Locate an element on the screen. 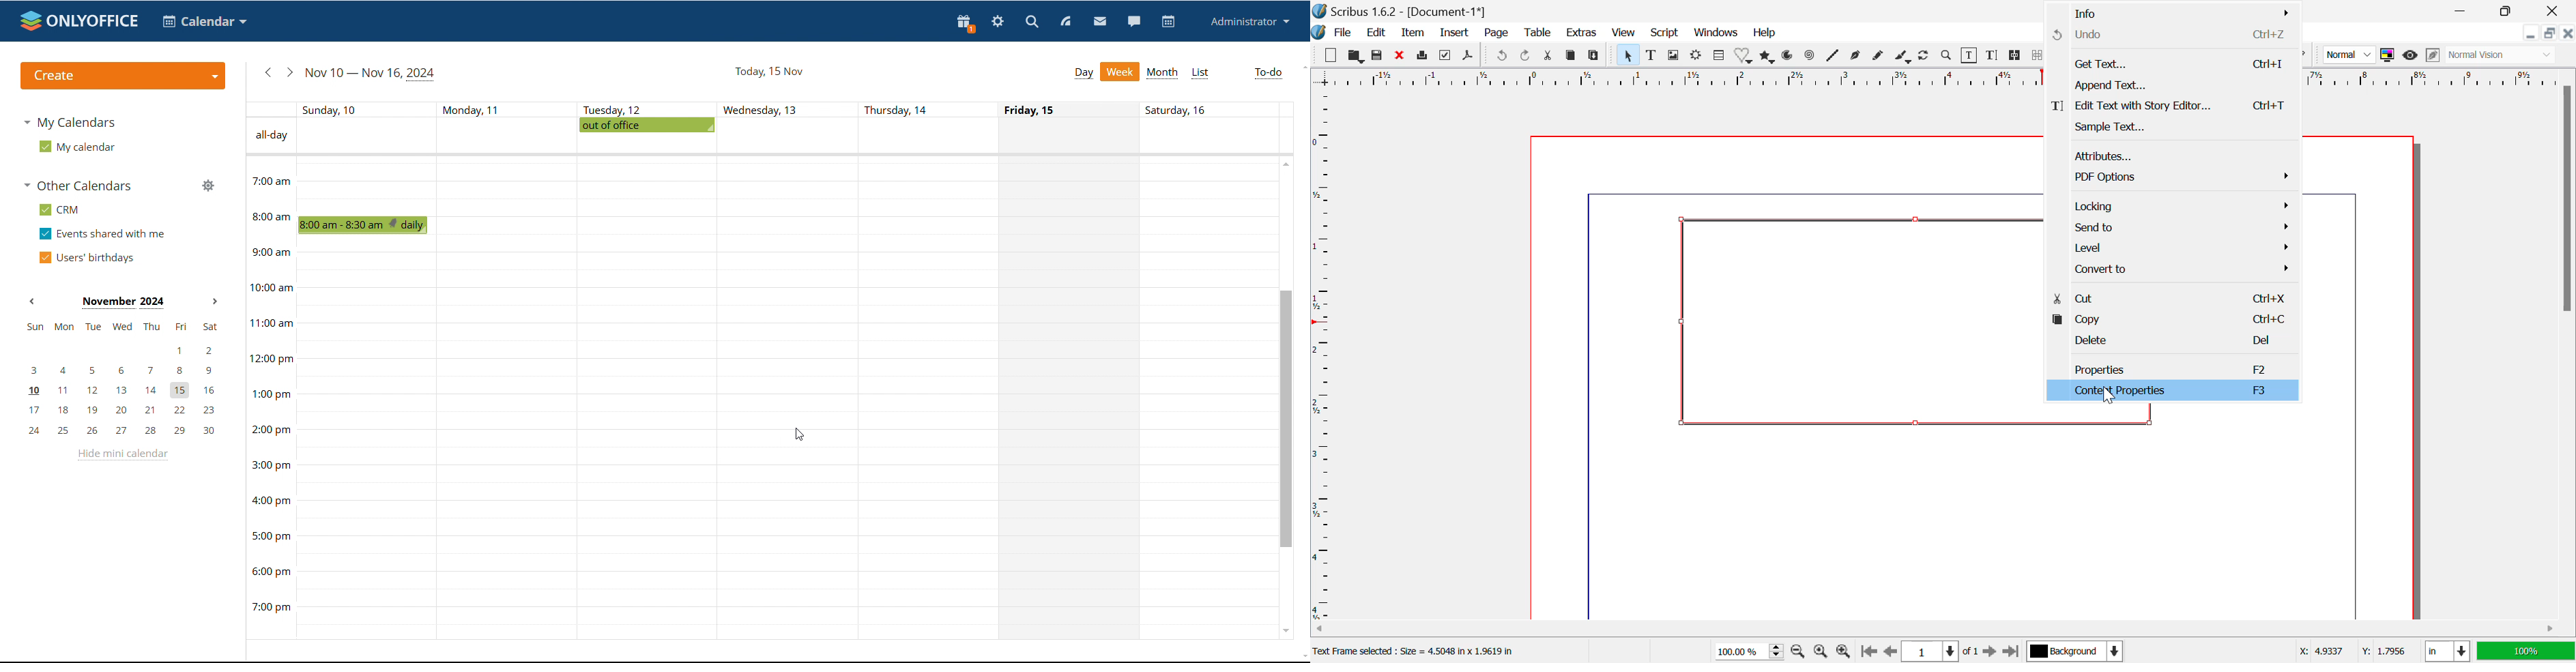 The height and width of the screenshot is (672, 2576). Sample Text is located at coordinates (2171, 129).